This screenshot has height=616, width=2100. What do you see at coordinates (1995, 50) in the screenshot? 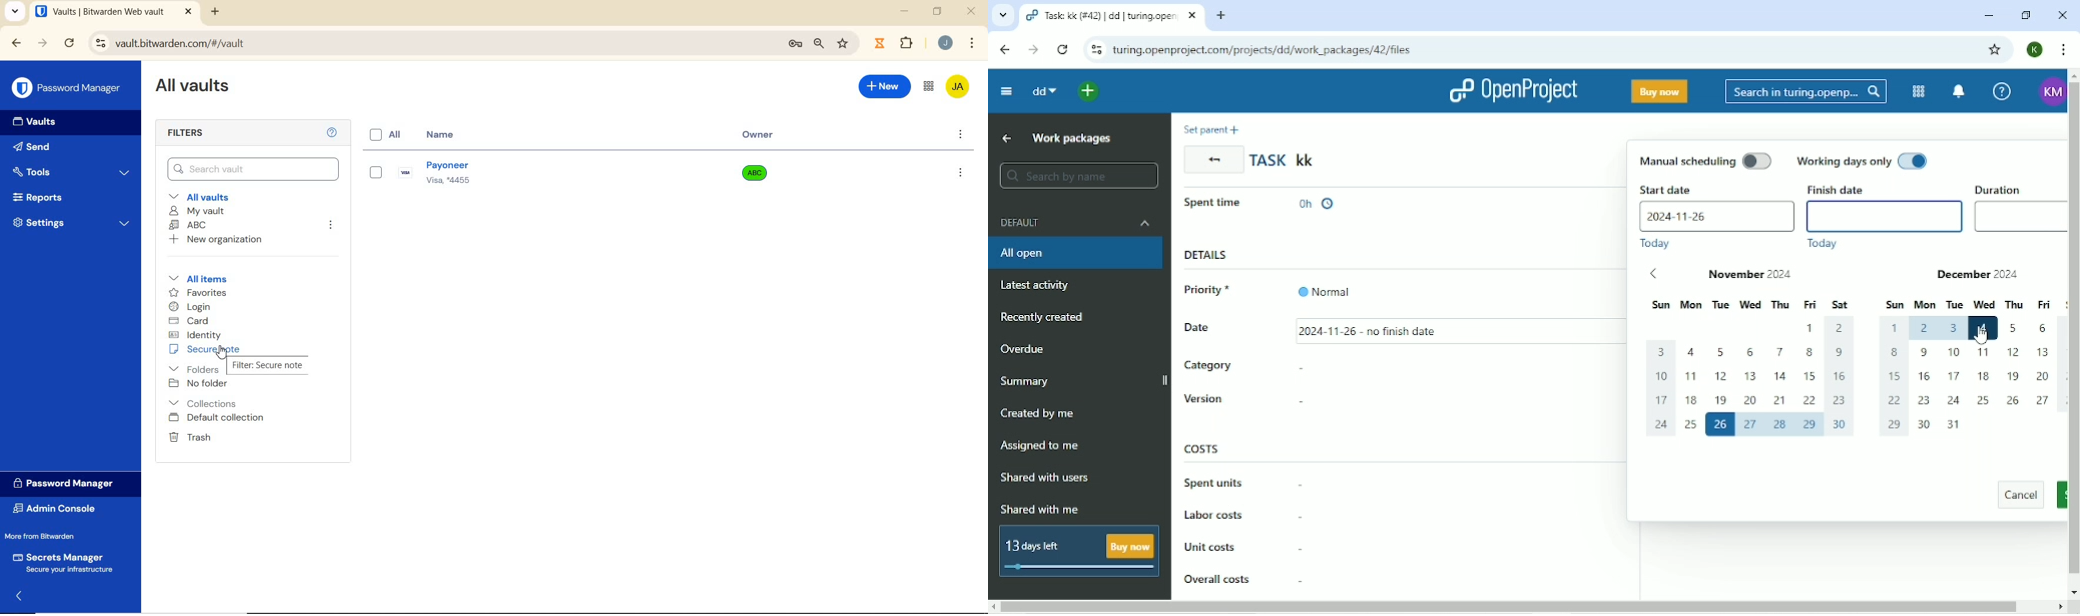
I see `Bookmark this tab` at bounding box center [1995, 50].